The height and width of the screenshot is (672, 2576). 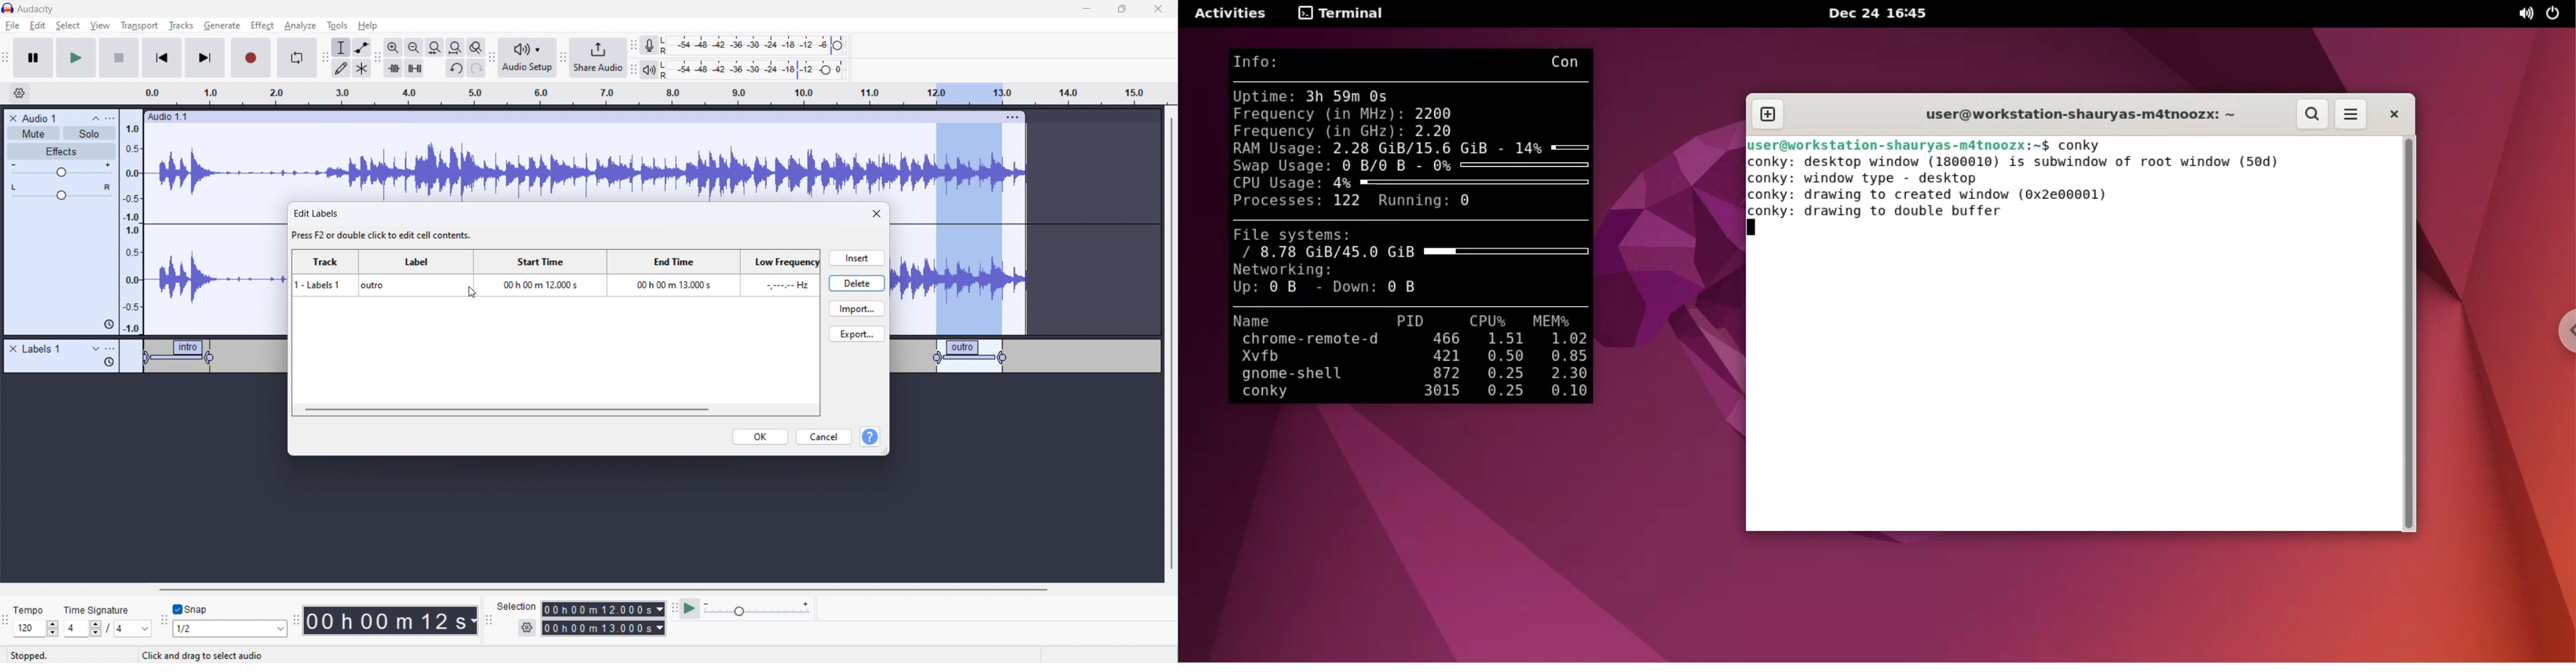 I want to click on effects, so click(x=62, y=152).